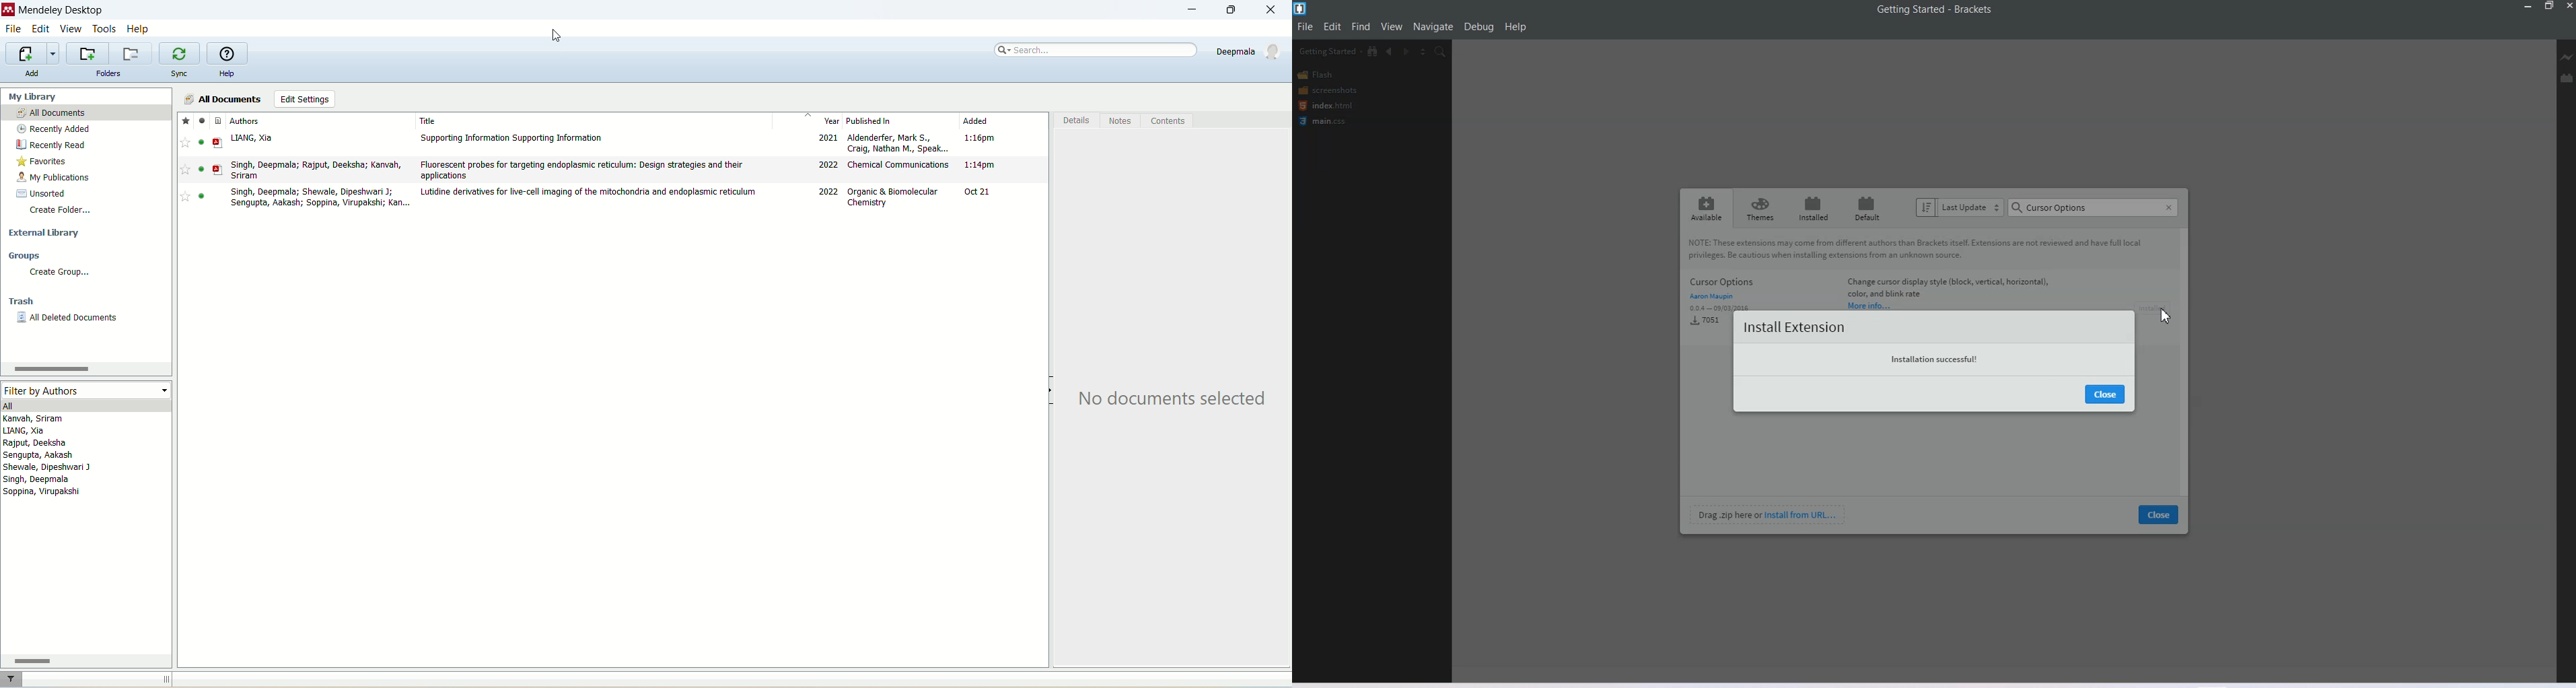  Describe the element at coordinates (898, 195) in the screenshot. I see `Organic & Biomolecular Chemistry` at that location.